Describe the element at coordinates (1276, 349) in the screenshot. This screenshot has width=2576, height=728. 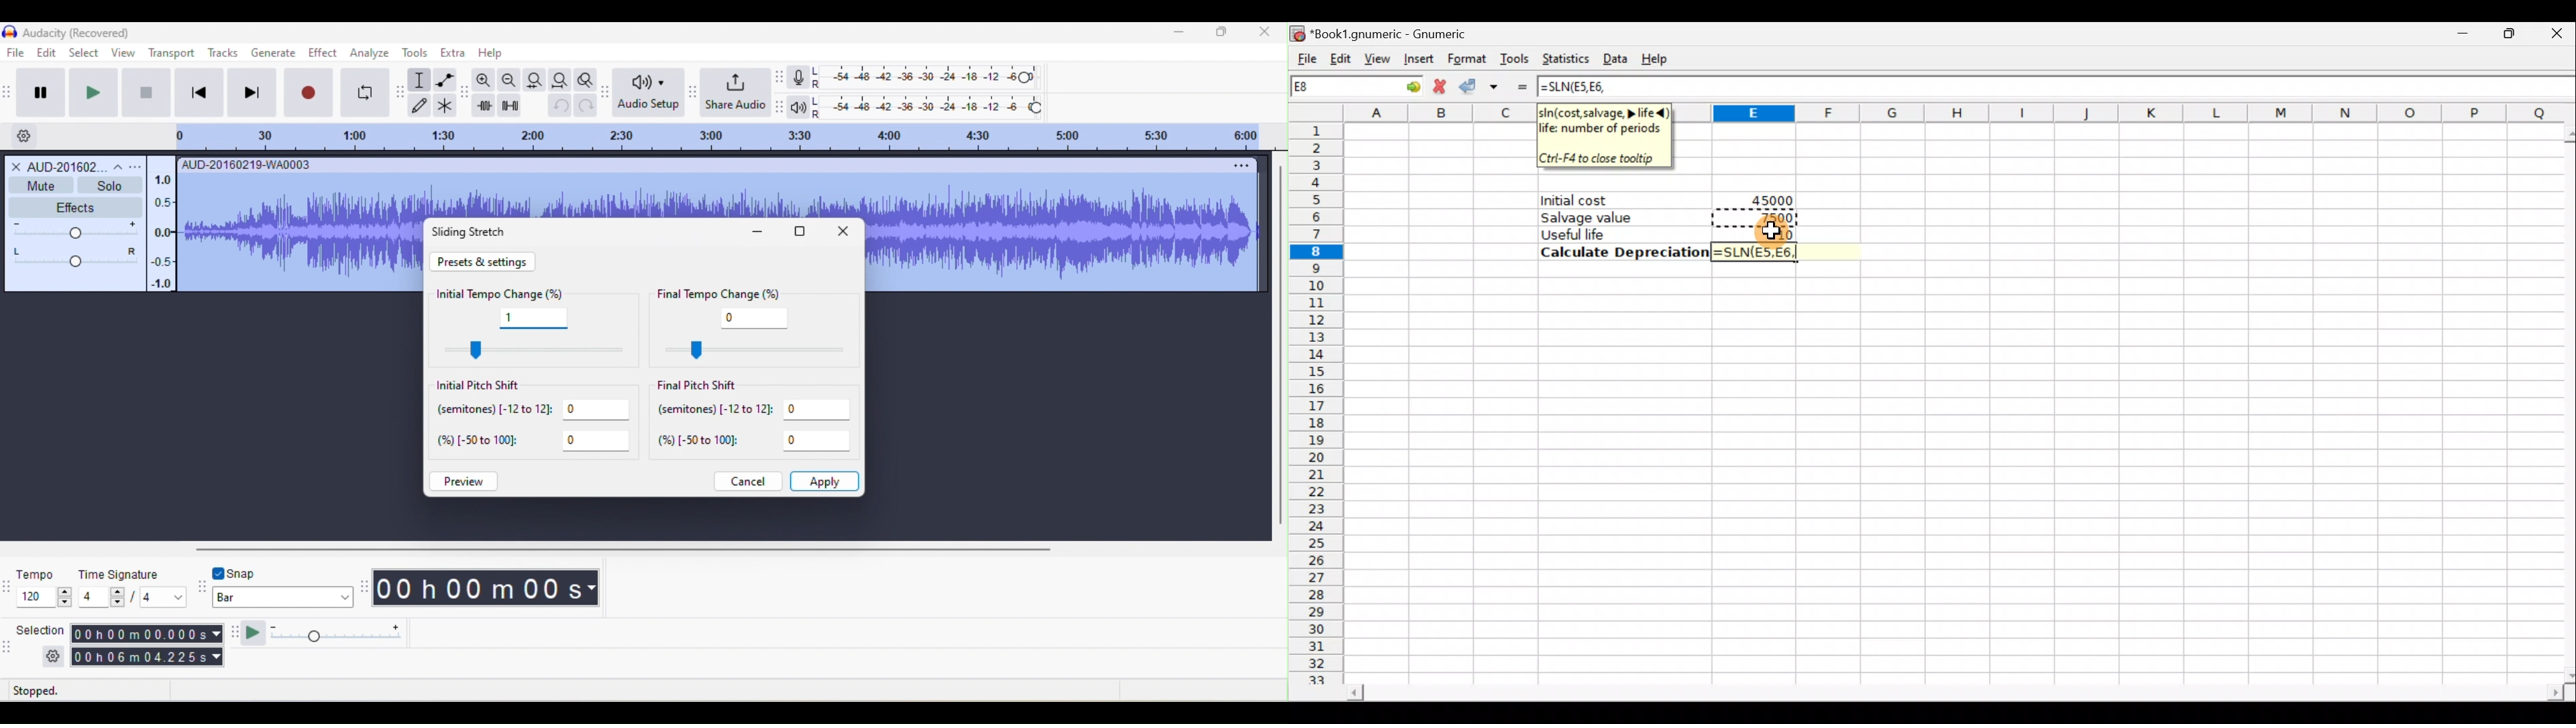
I see `Vertical scroll bar` at that location.